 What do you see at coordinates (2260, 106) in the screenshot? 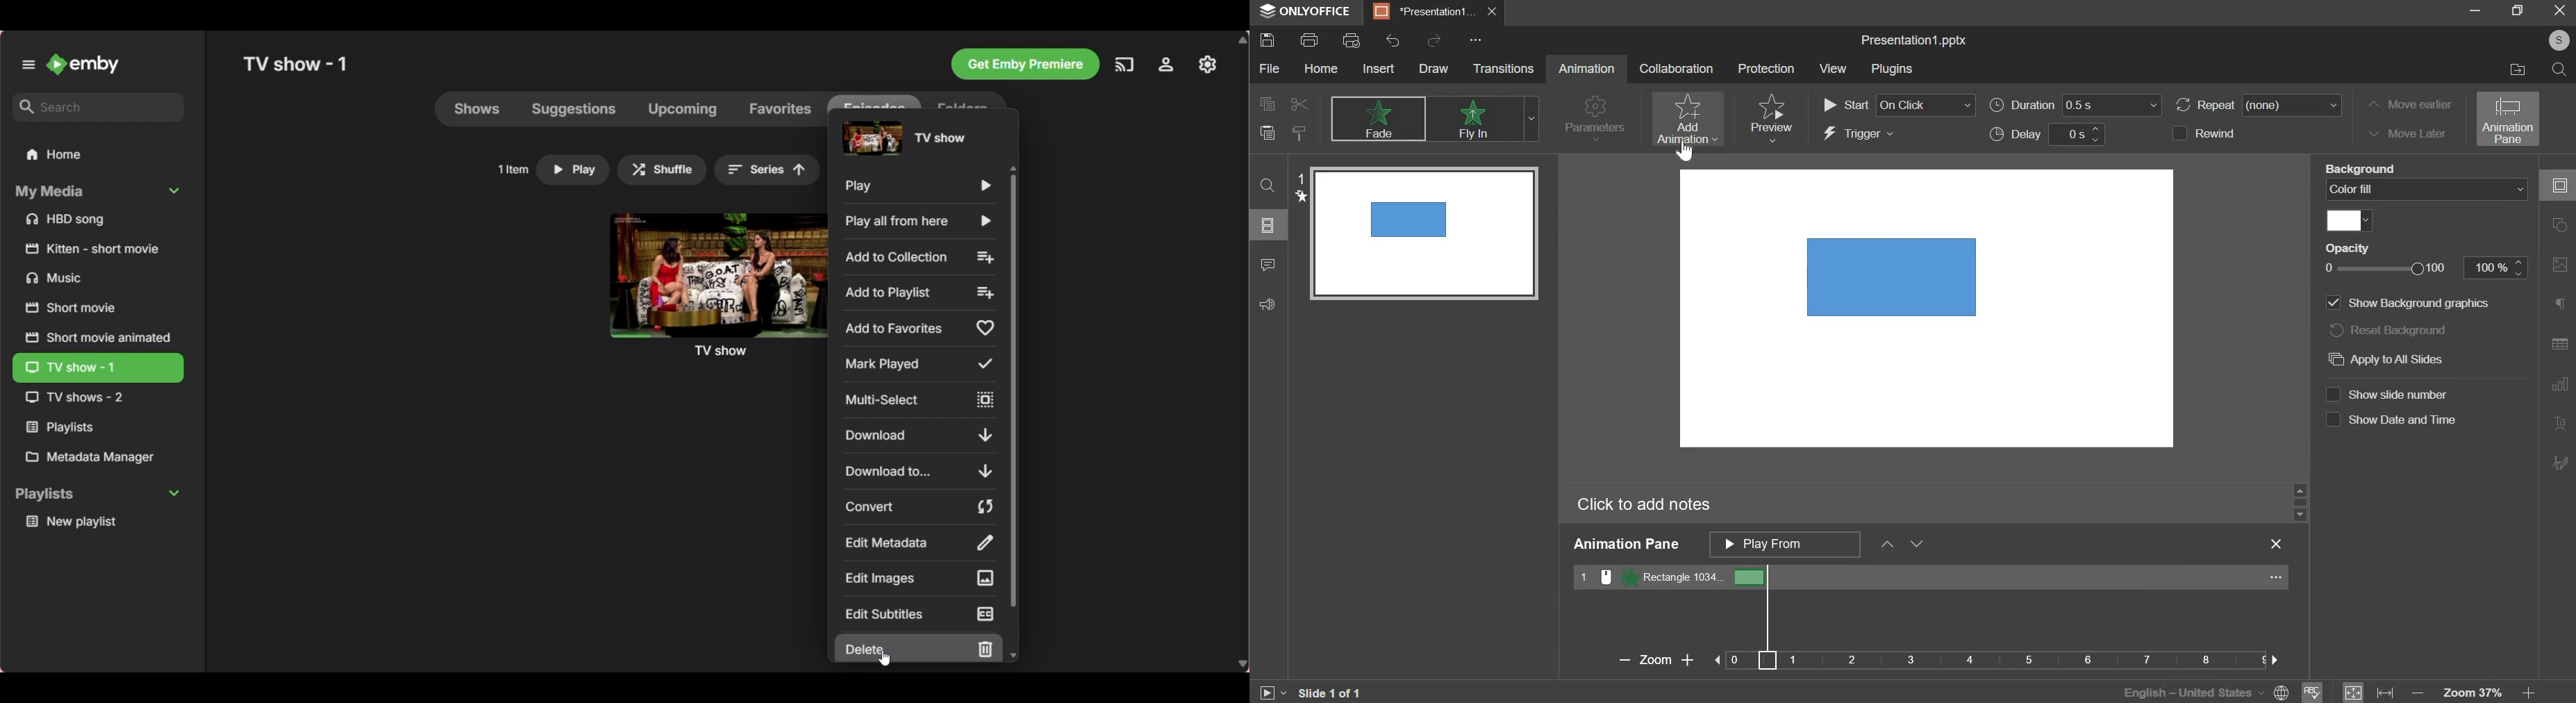
I see `repeat` at bounding box center [2260, 106].